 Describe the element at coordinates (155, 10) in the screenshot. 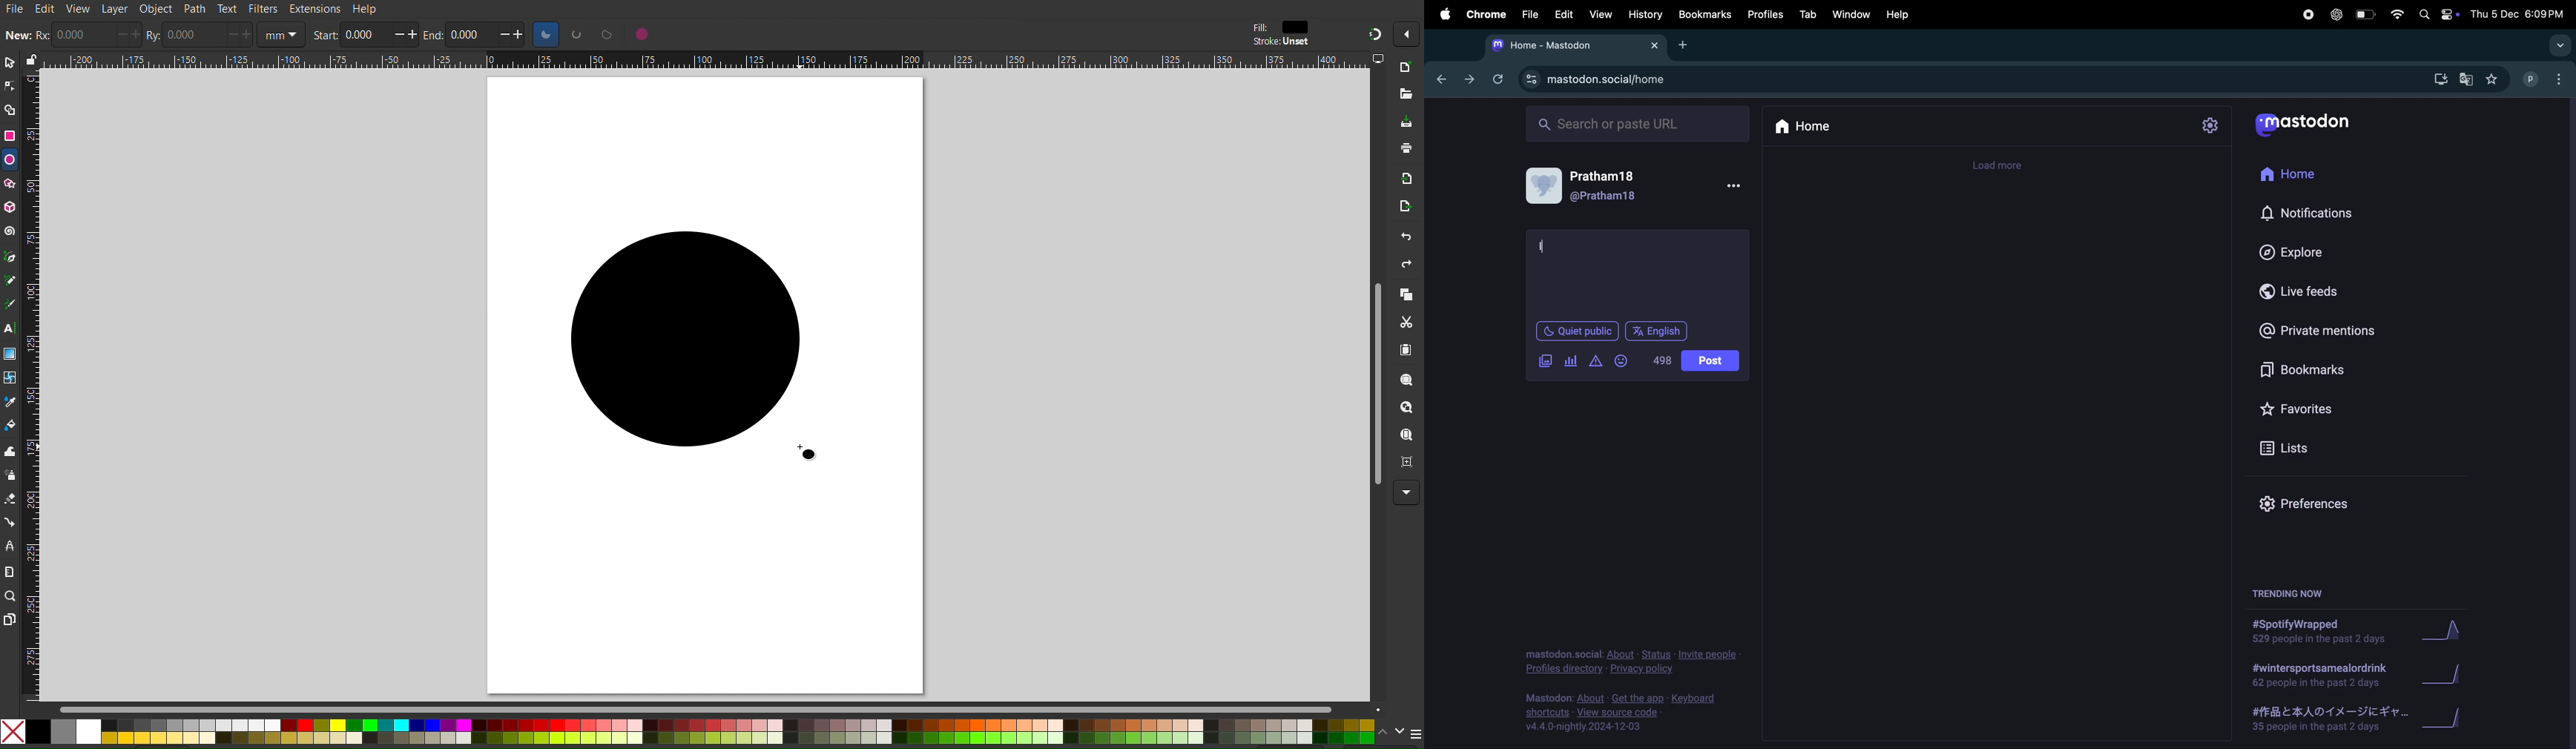

I see `Object` at that location.